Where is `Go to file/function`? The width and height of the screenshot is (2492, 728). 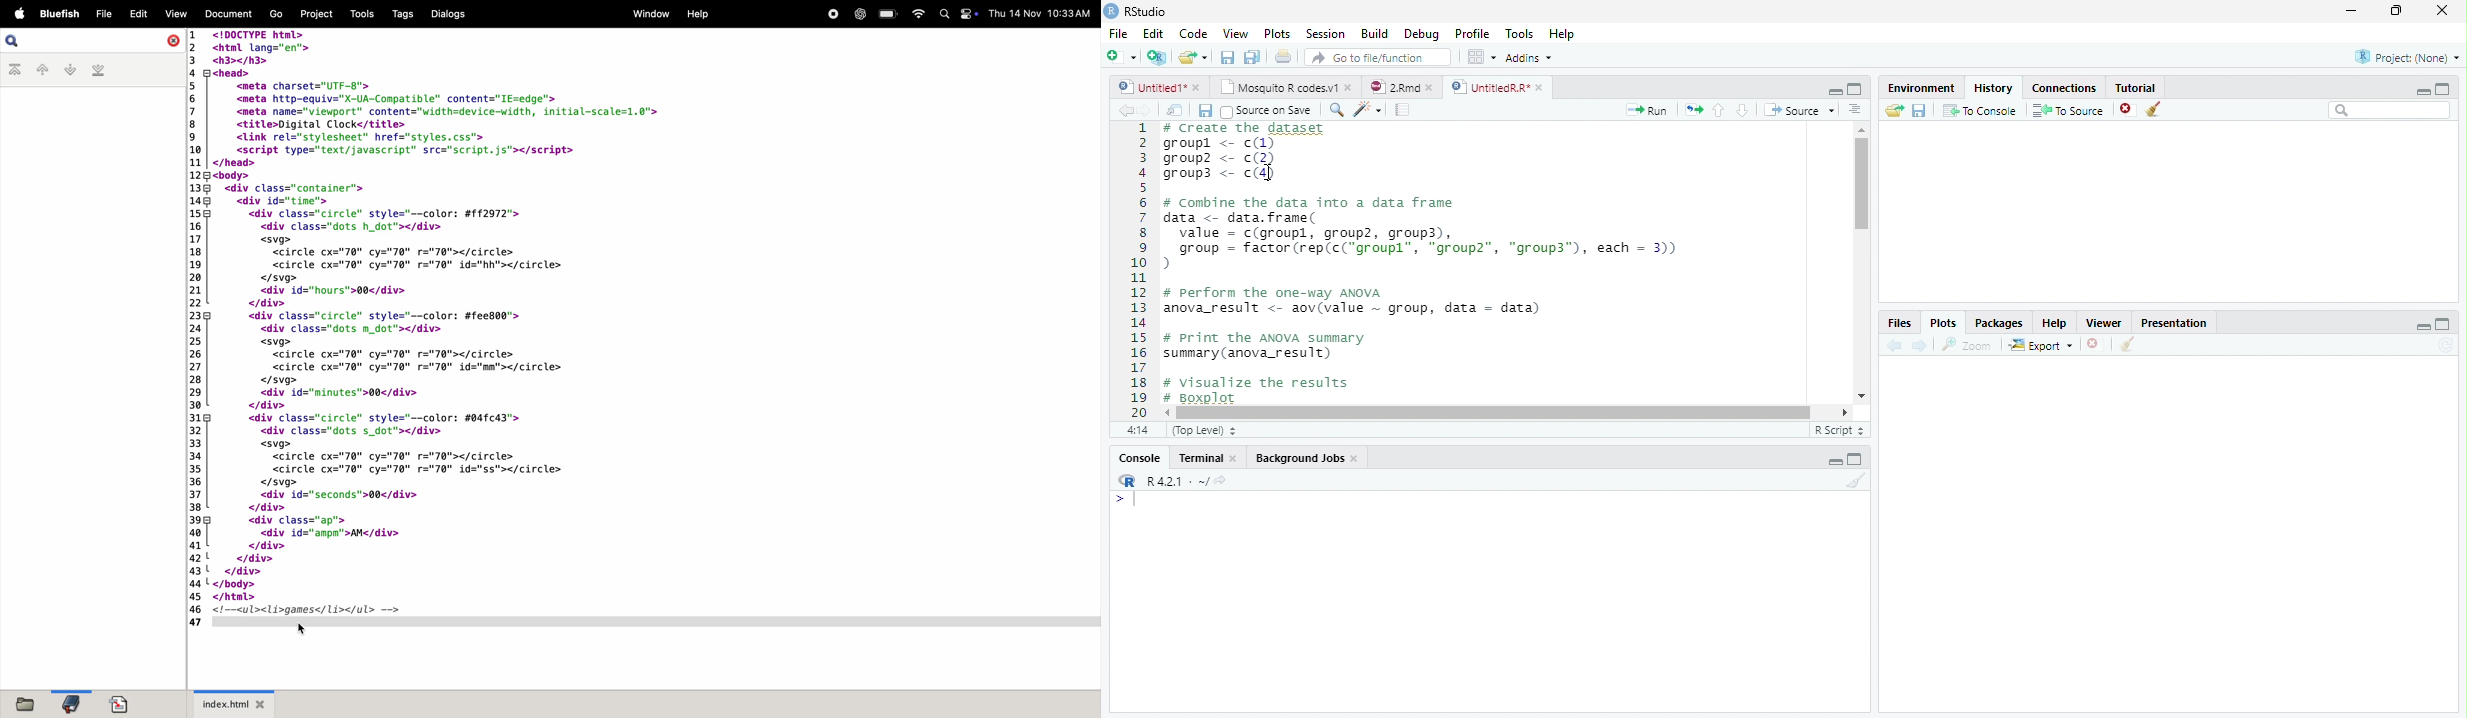 Go to file/function is located at coordinates (1378, 58).